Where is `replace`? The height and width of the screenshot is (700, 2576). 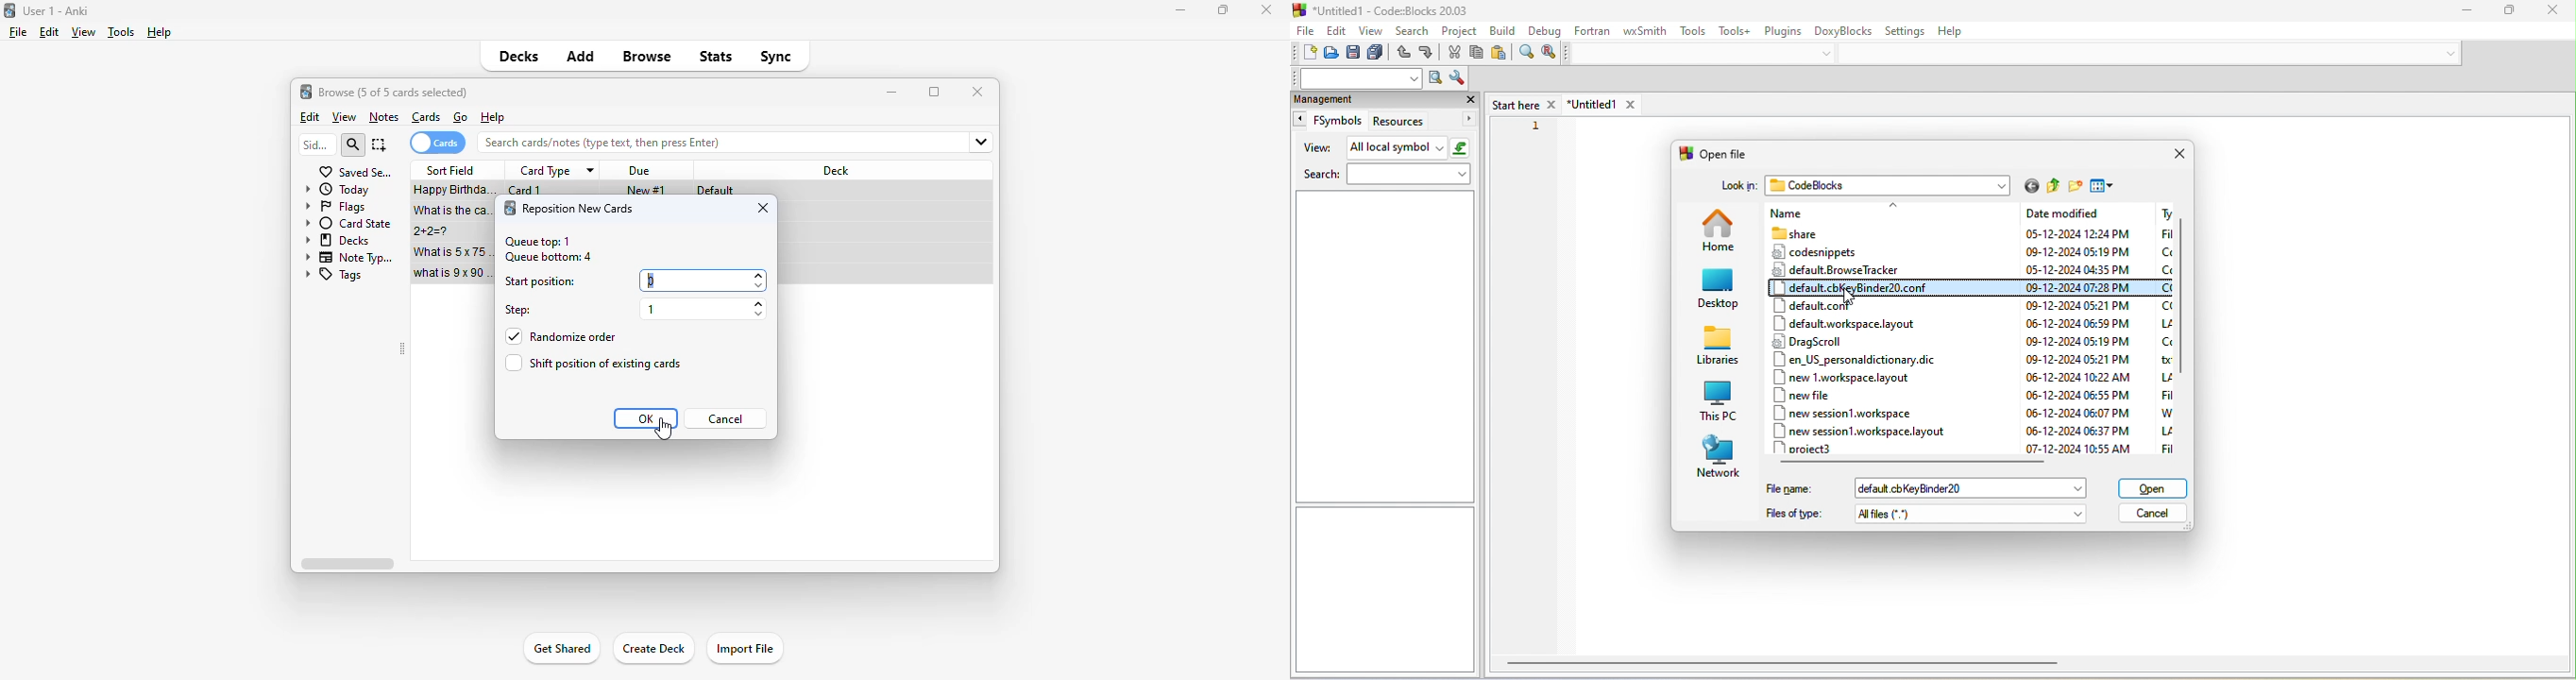 replace is located at coordinates (1552, 54).